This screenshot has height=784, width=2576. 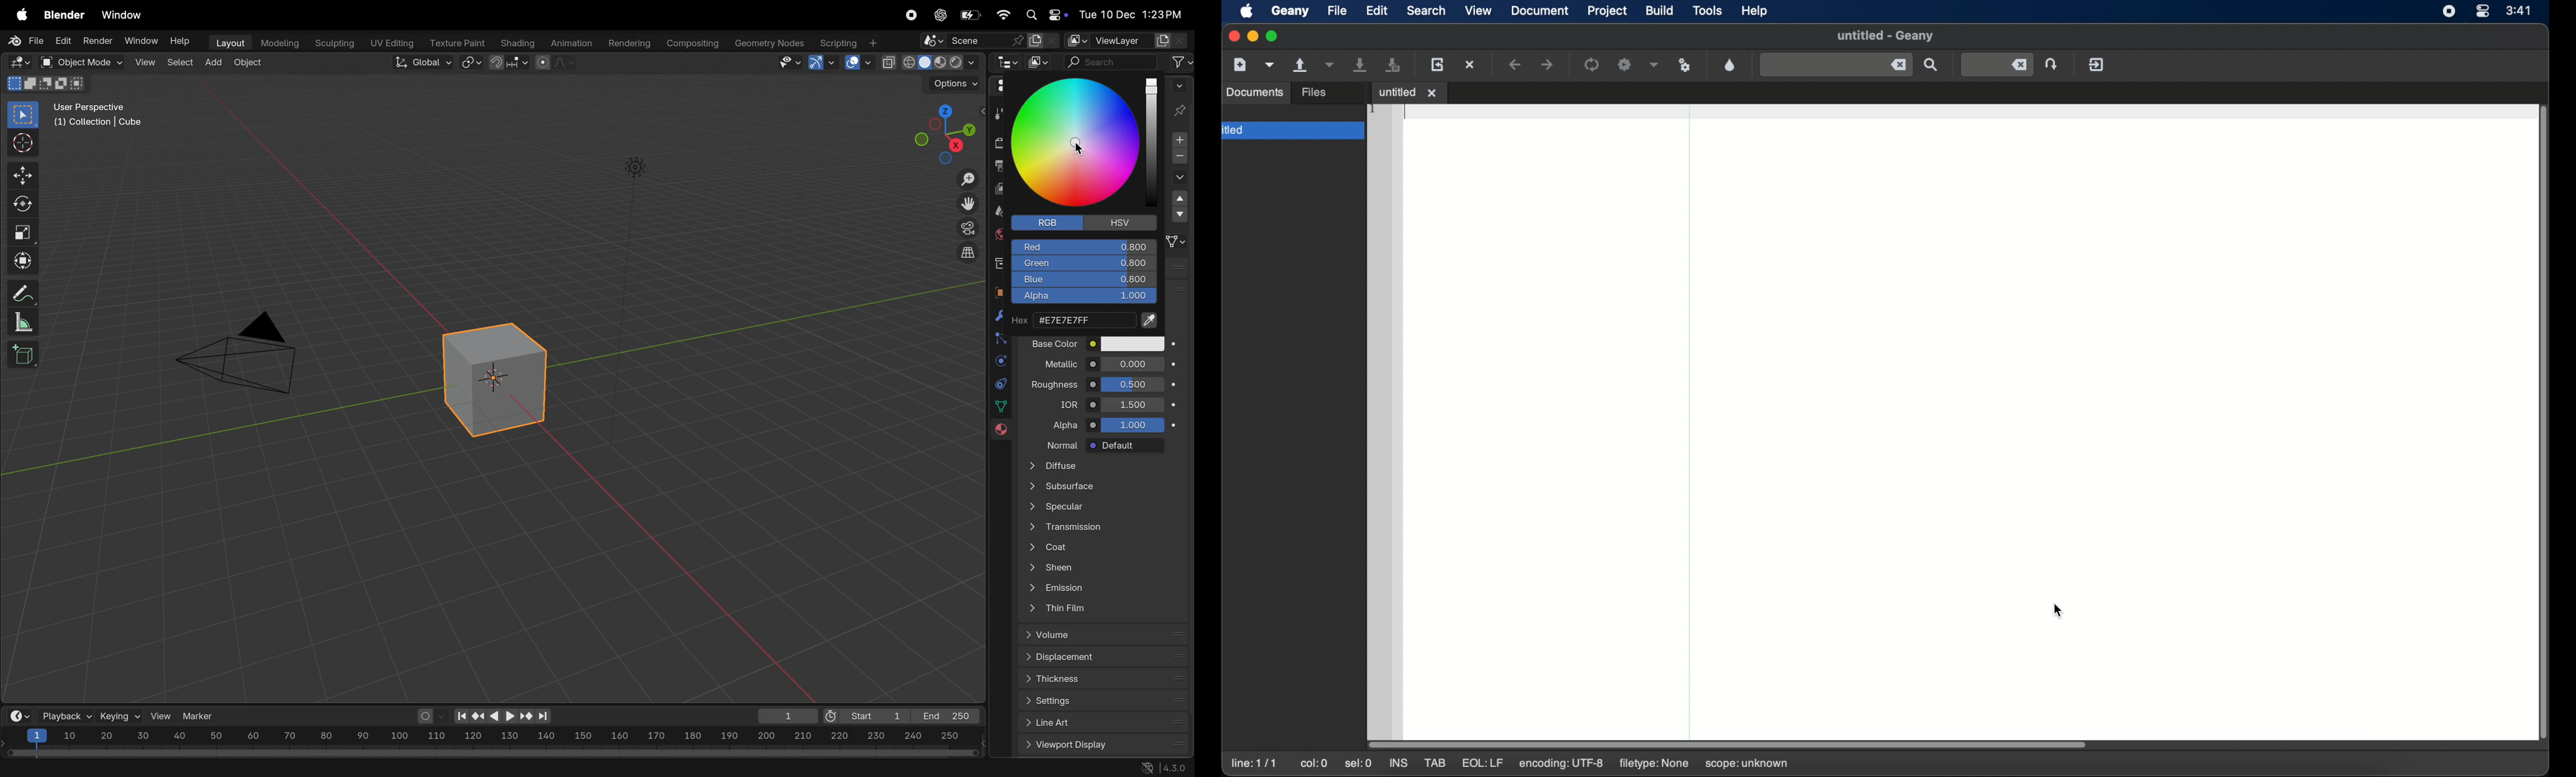 What do you see at coordinates (997, 211) in the screenshot?
I see `scene` at bounding box center [997, 211].